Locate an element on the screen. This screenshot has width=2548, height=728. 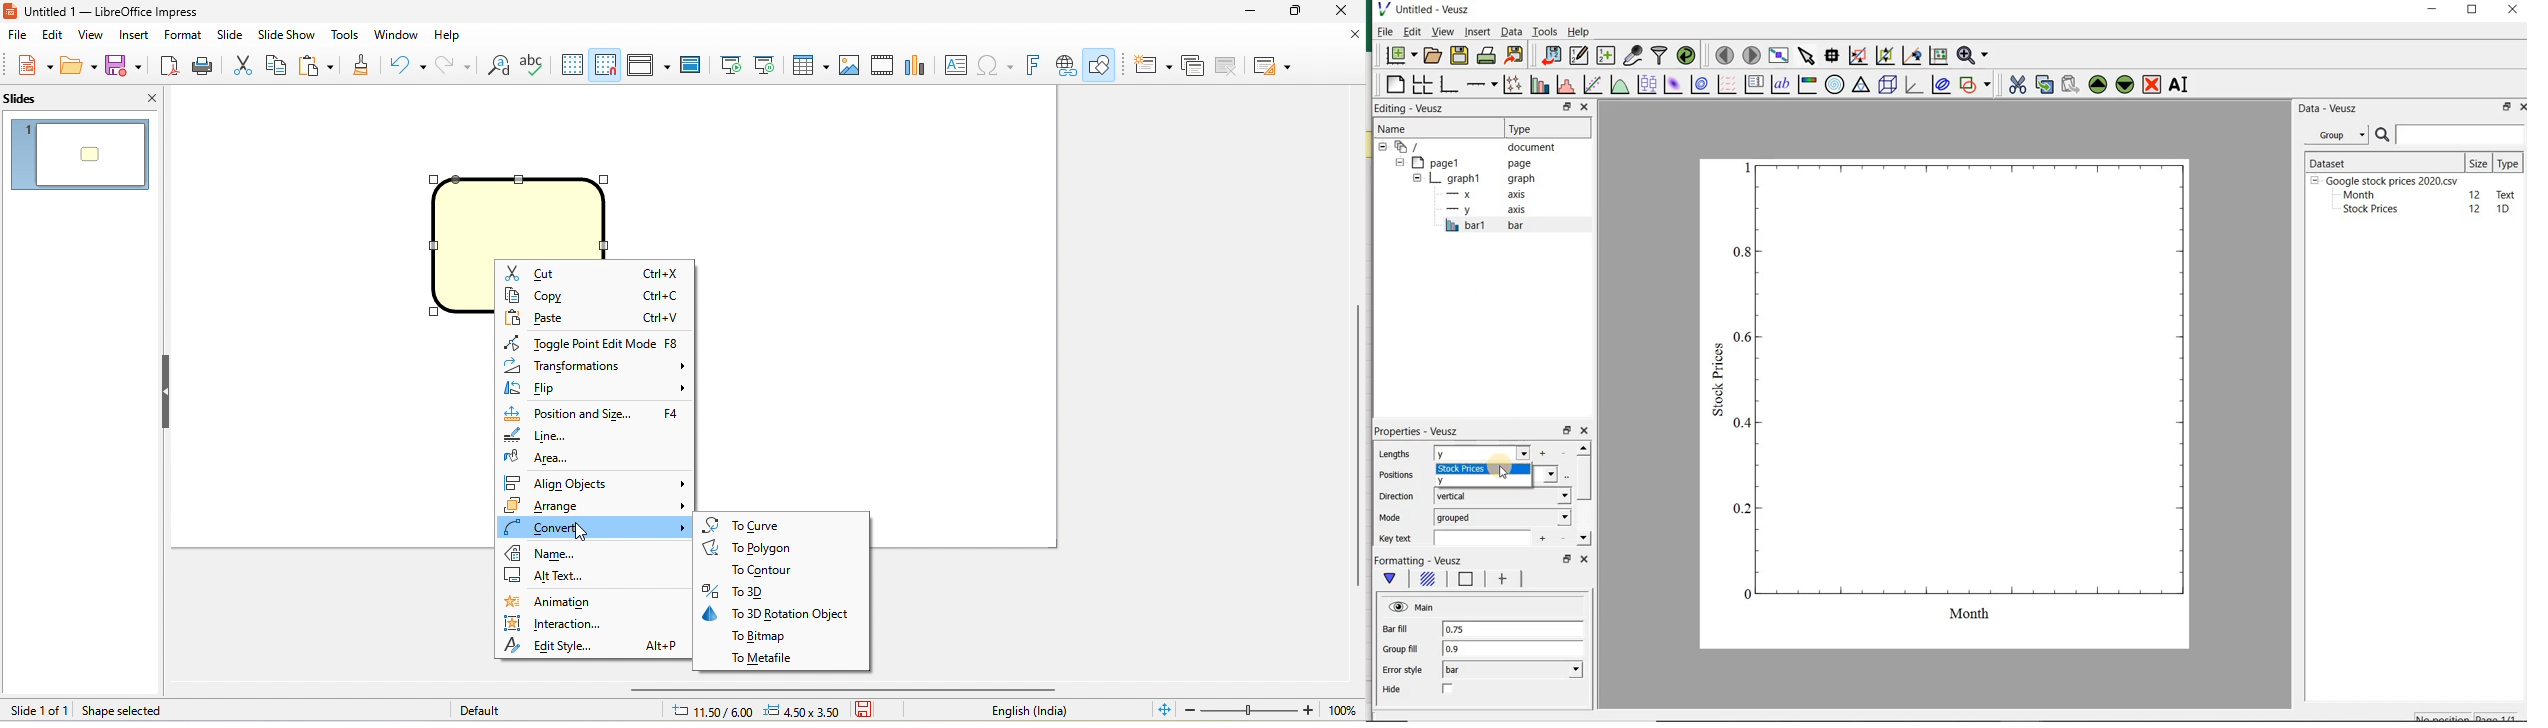
name is located at coordinates (559, 554).